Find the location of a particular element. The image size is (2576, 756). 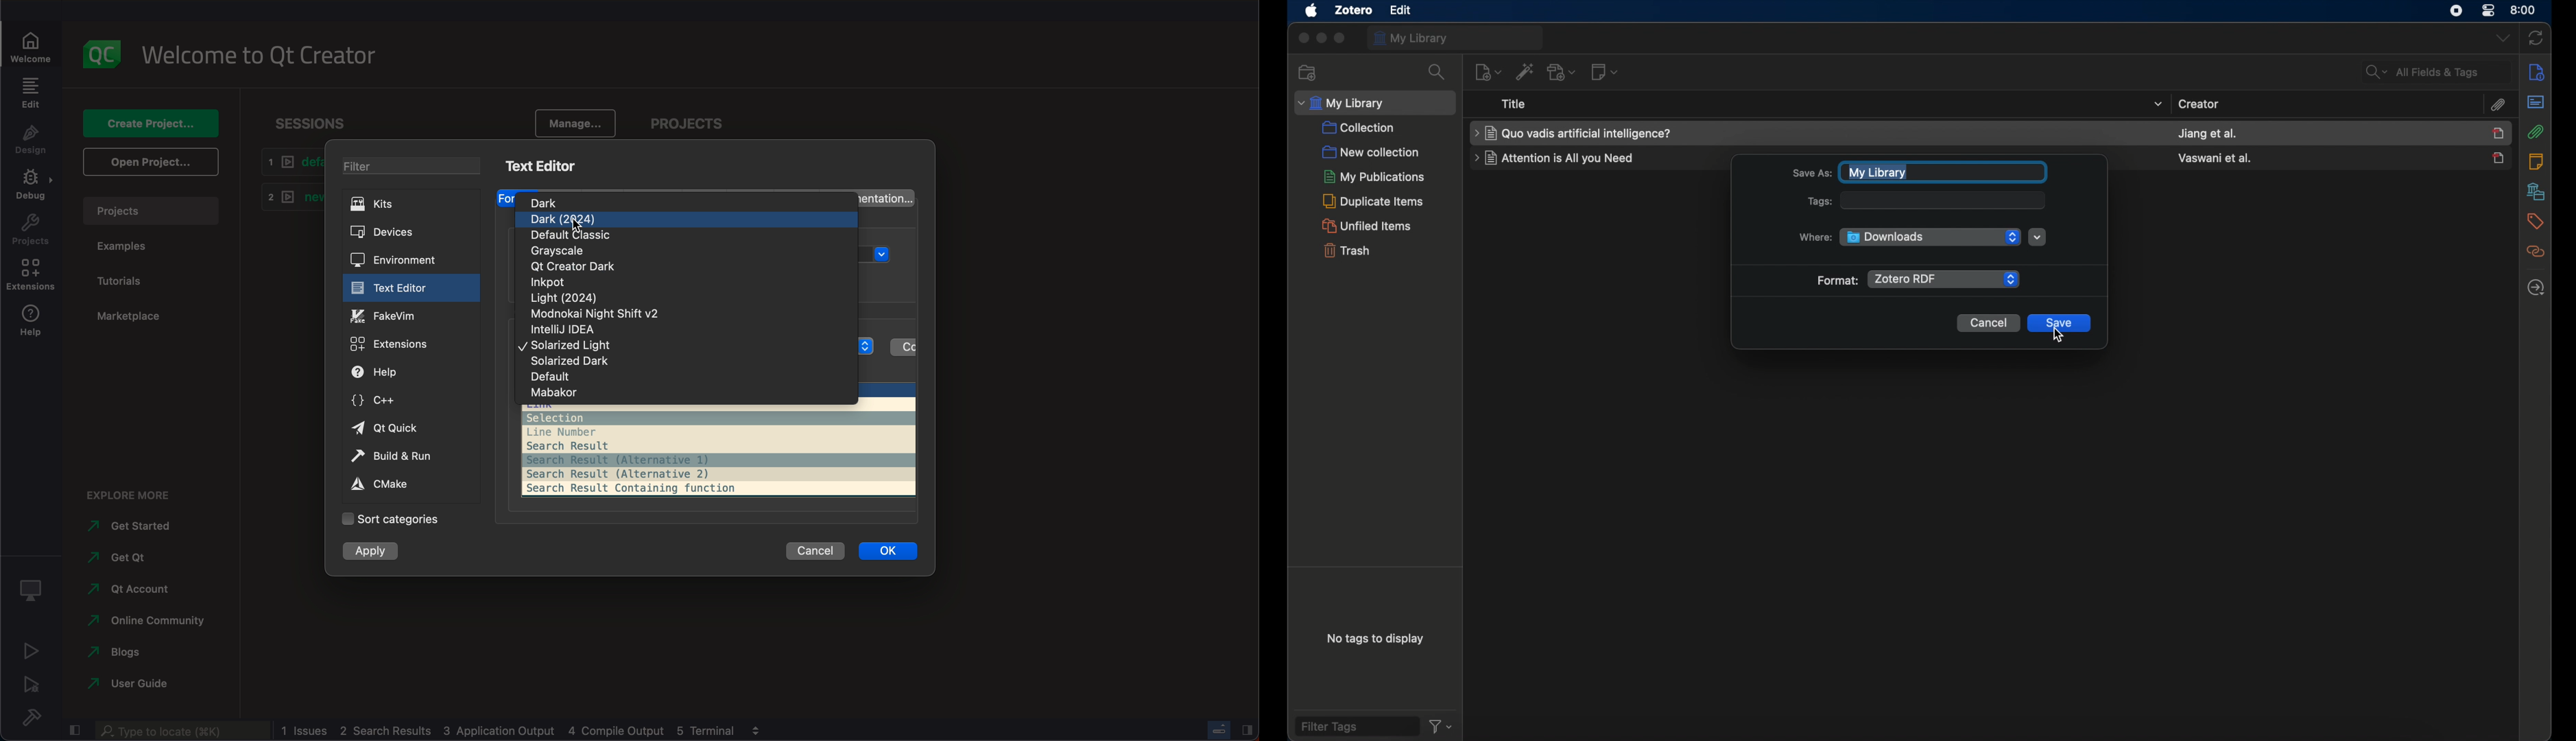

filter dropdown  is located at coordinates (1442, 726).